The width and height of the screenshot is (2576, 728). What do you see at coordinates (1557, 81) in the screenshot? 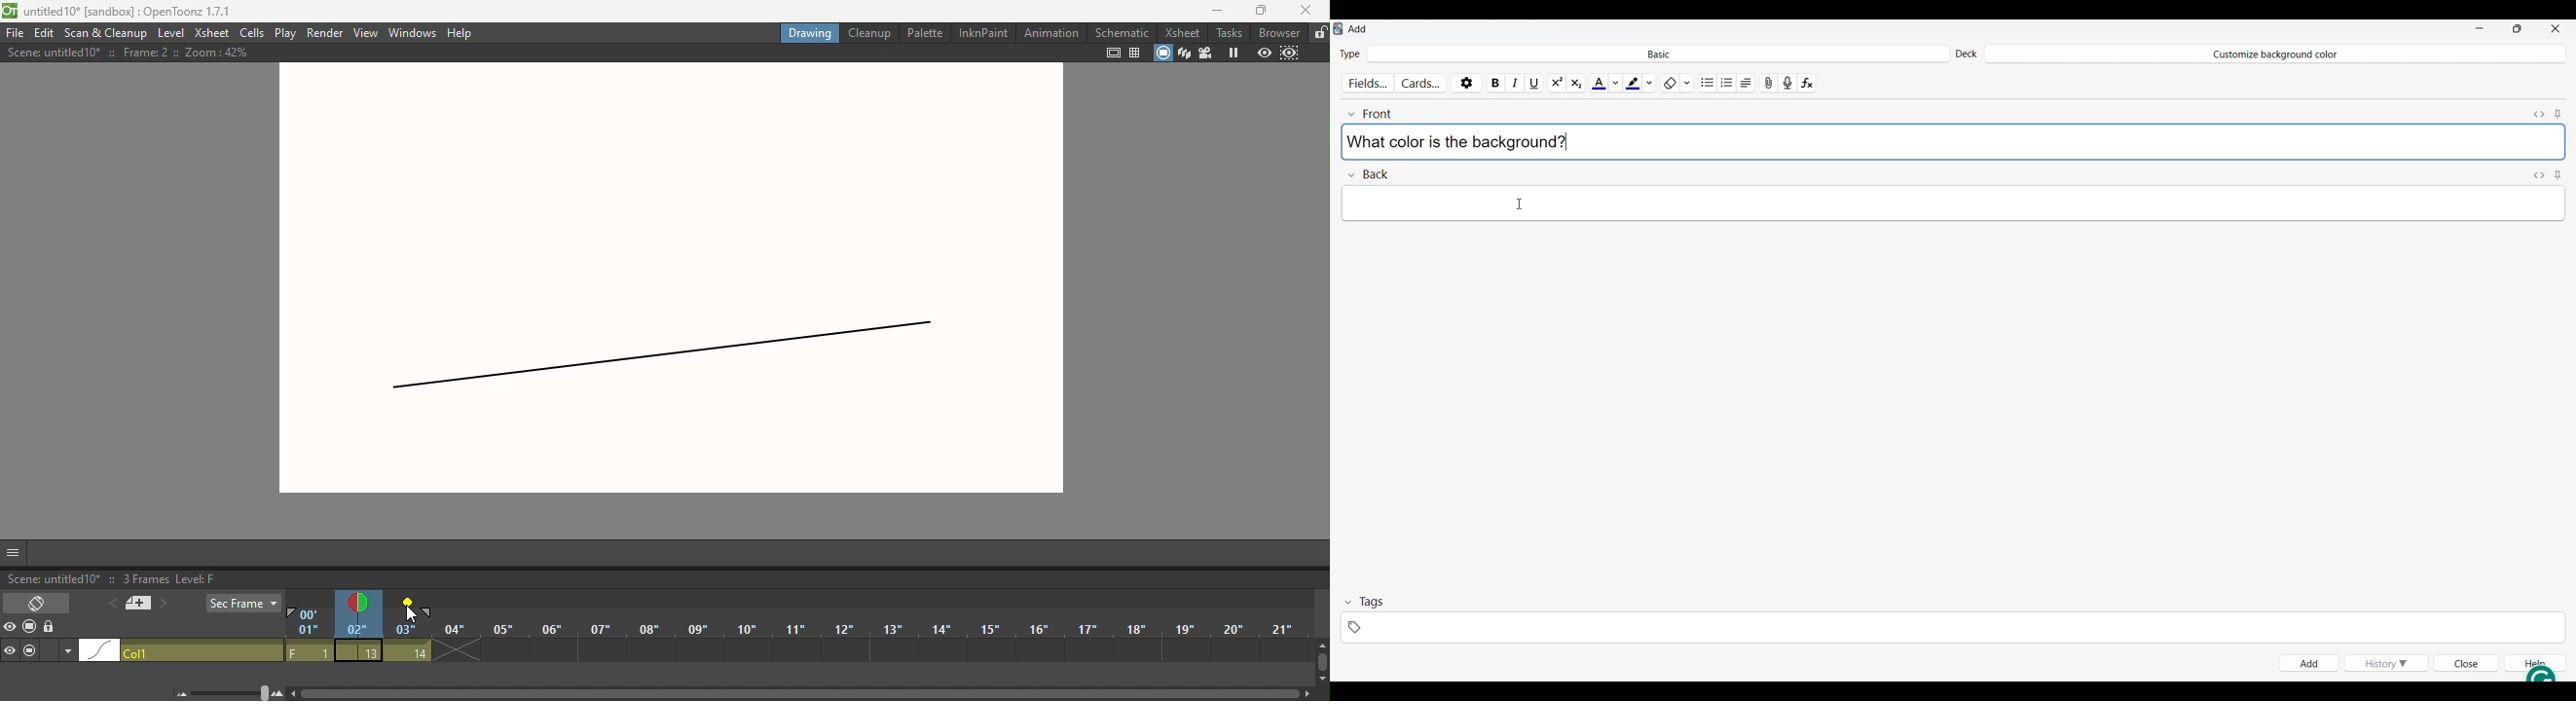
I see `Super script` at bounding box center [1557, 81].